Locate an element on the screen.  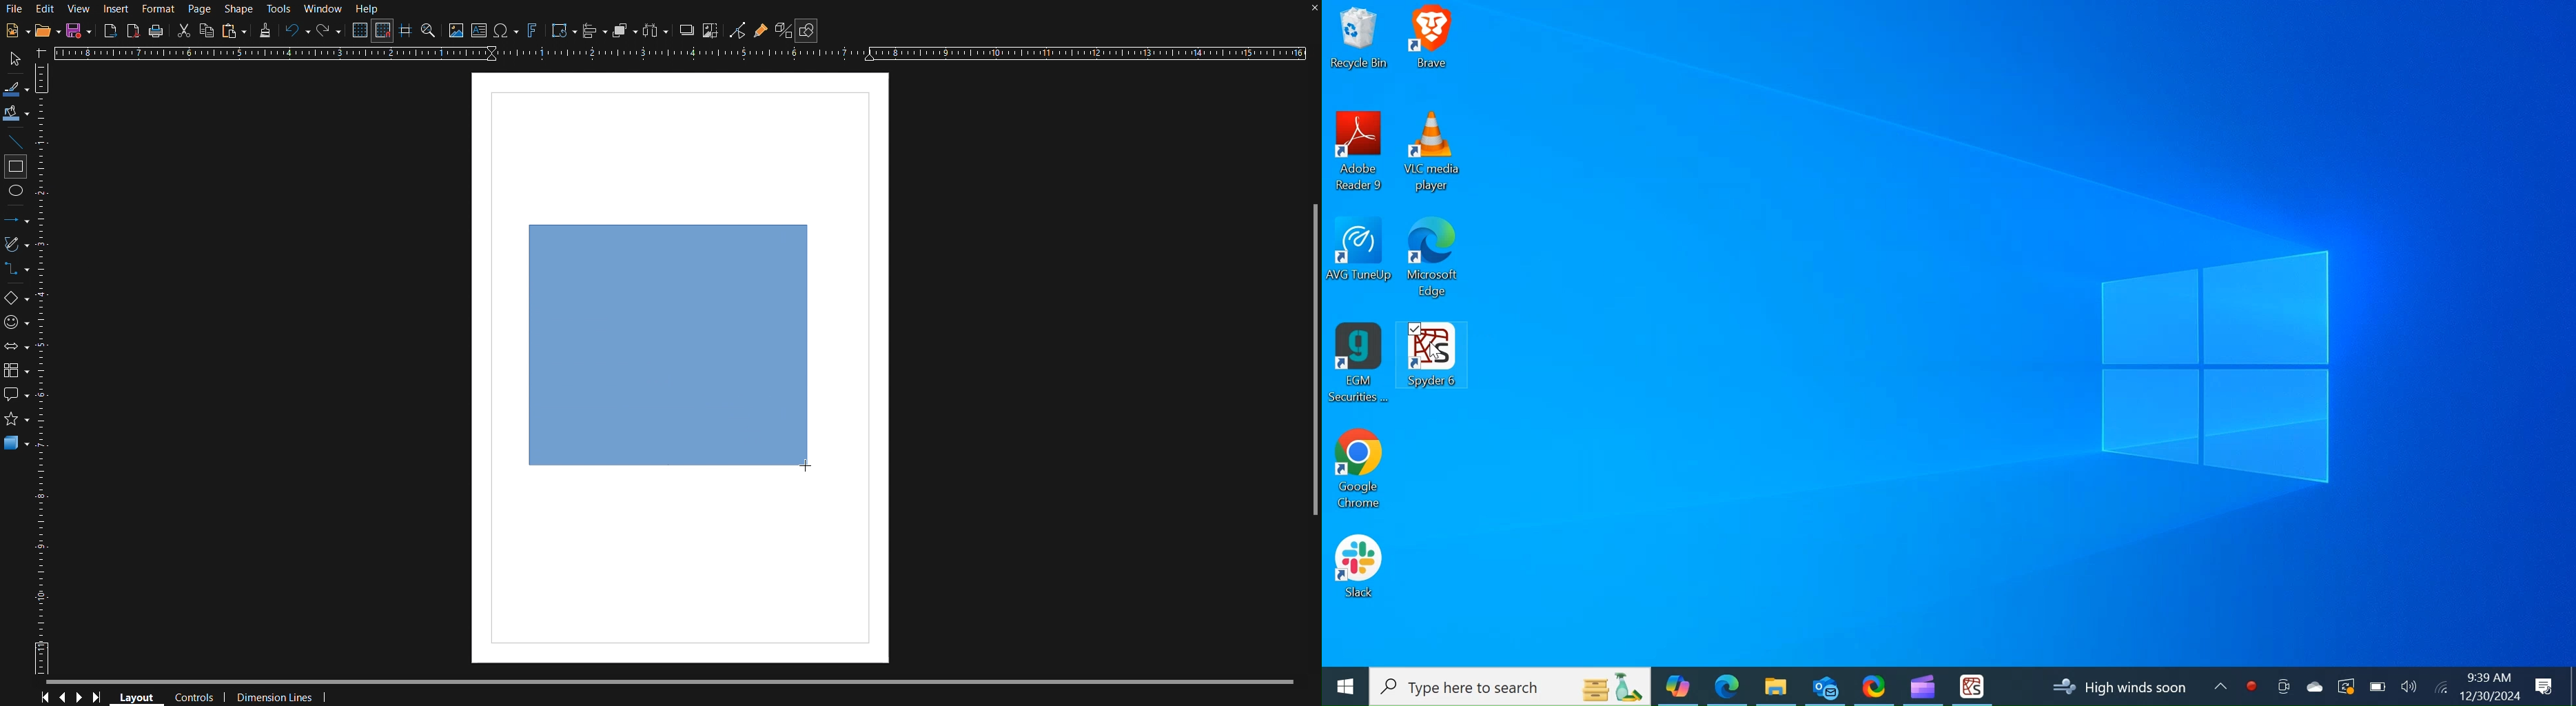
9:39 AM is located at coordinates (2488, 677).